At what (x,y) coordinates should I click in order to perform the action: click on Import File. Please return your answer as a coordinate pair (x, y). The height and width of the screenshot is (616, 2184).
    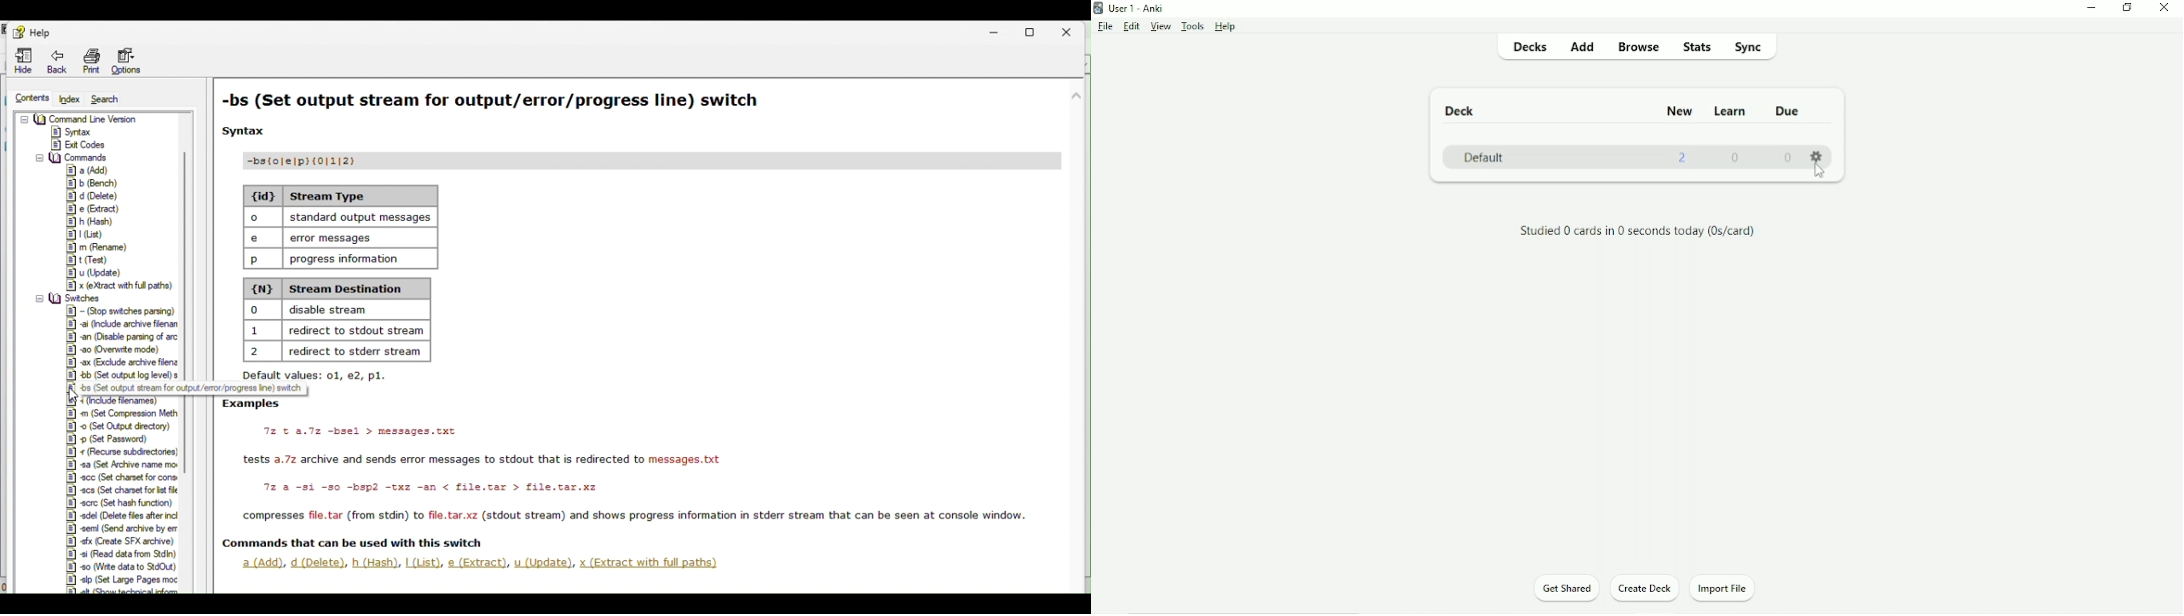
    Looking at the image, I should click on (1722, 588).